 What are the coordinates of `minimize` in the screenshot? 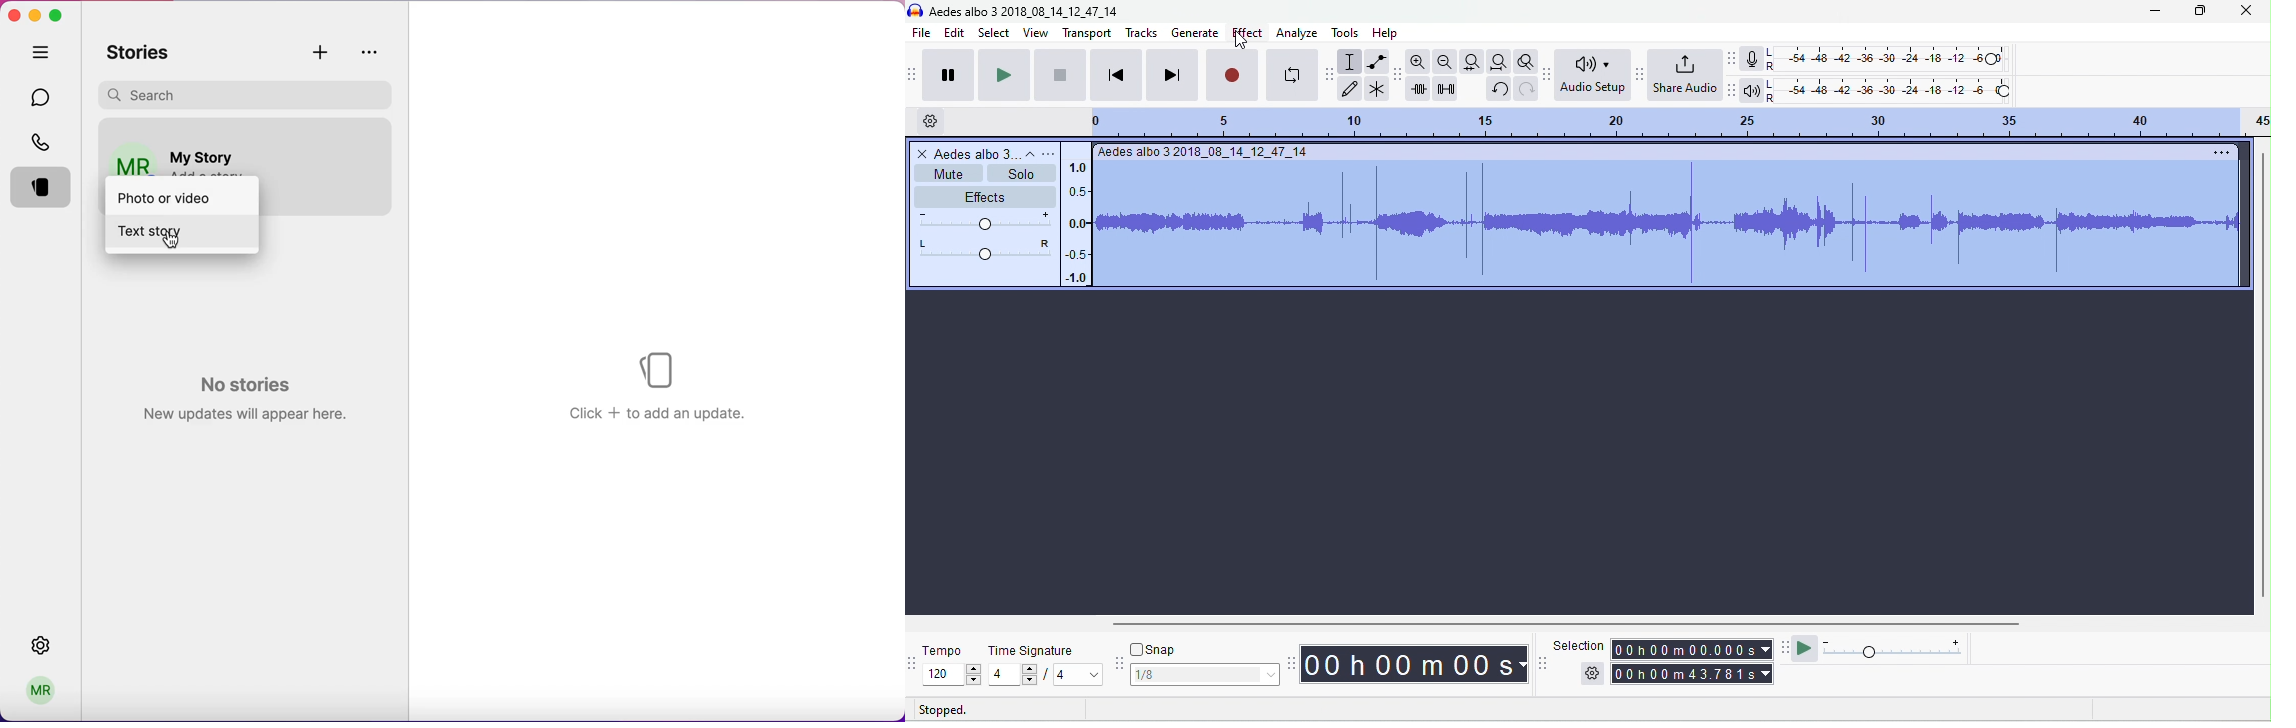 It's located at (35, 13).